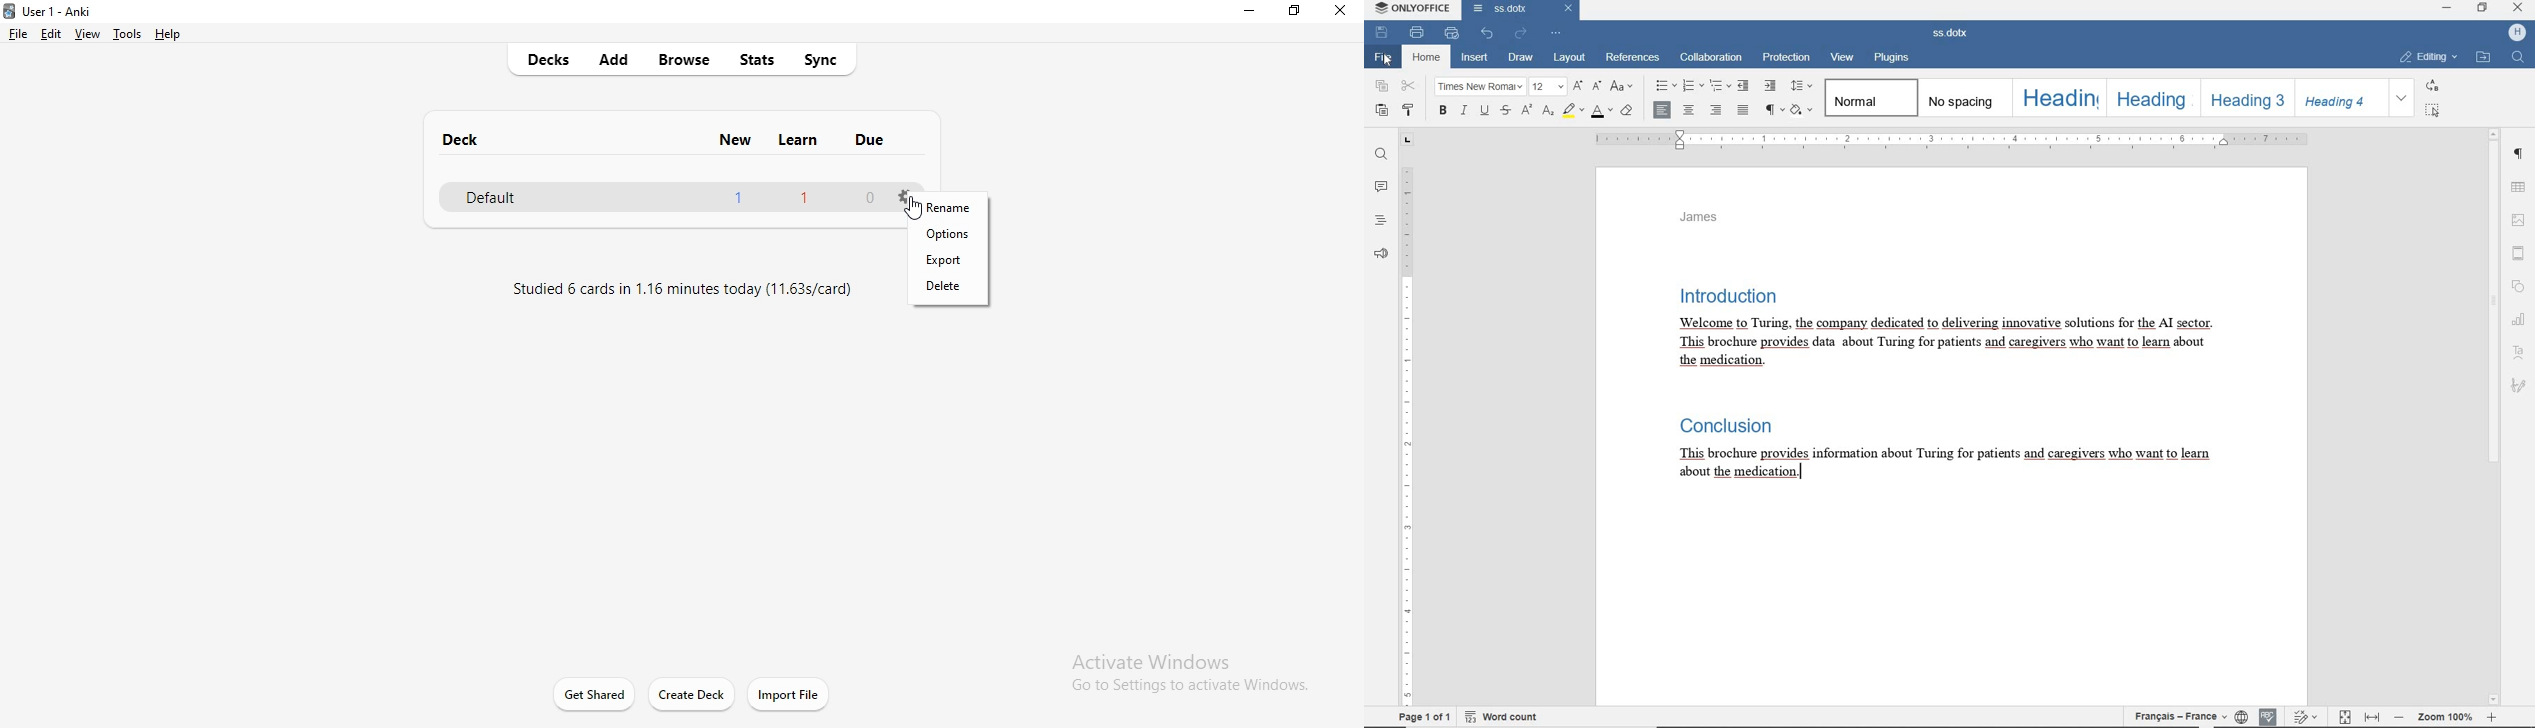 The height and width of the screenshot is (728, 2548). Describe the element at coordinates (1892, 58) in the screenshot. I see `PLUGINS` at that location.